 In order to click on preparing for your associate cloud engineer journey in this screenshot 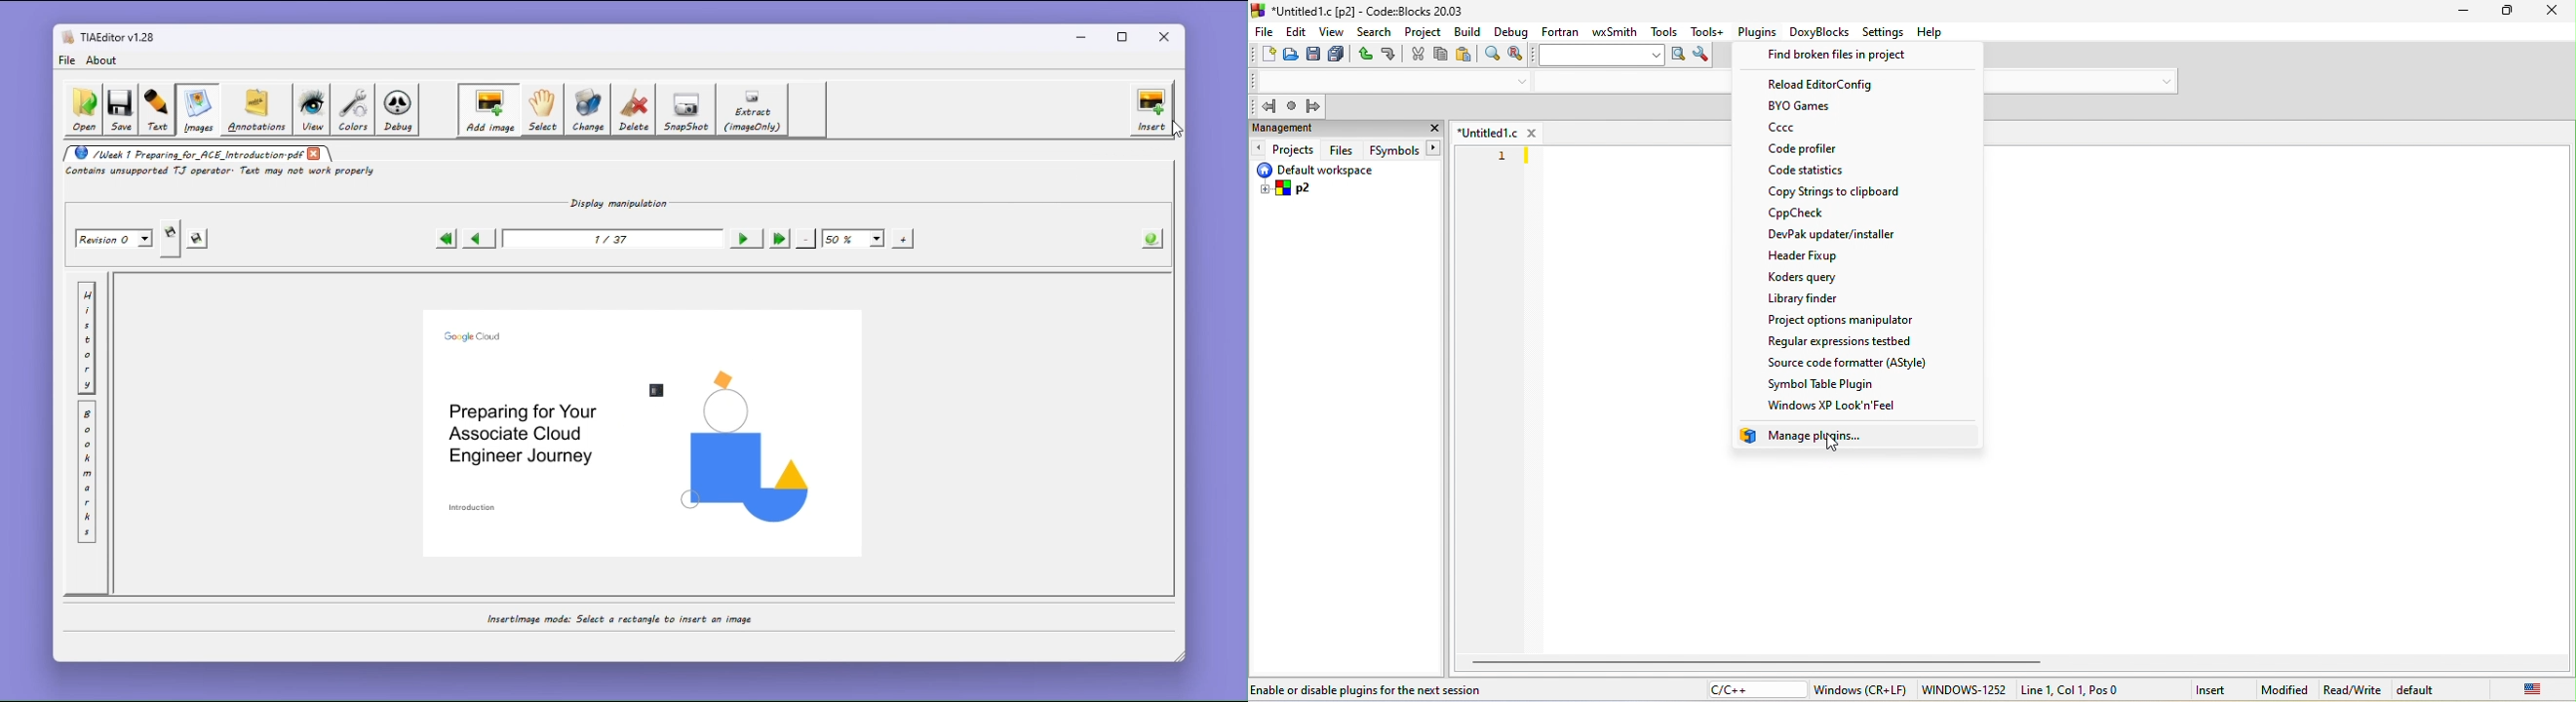, I will do `click(522, 434)`.